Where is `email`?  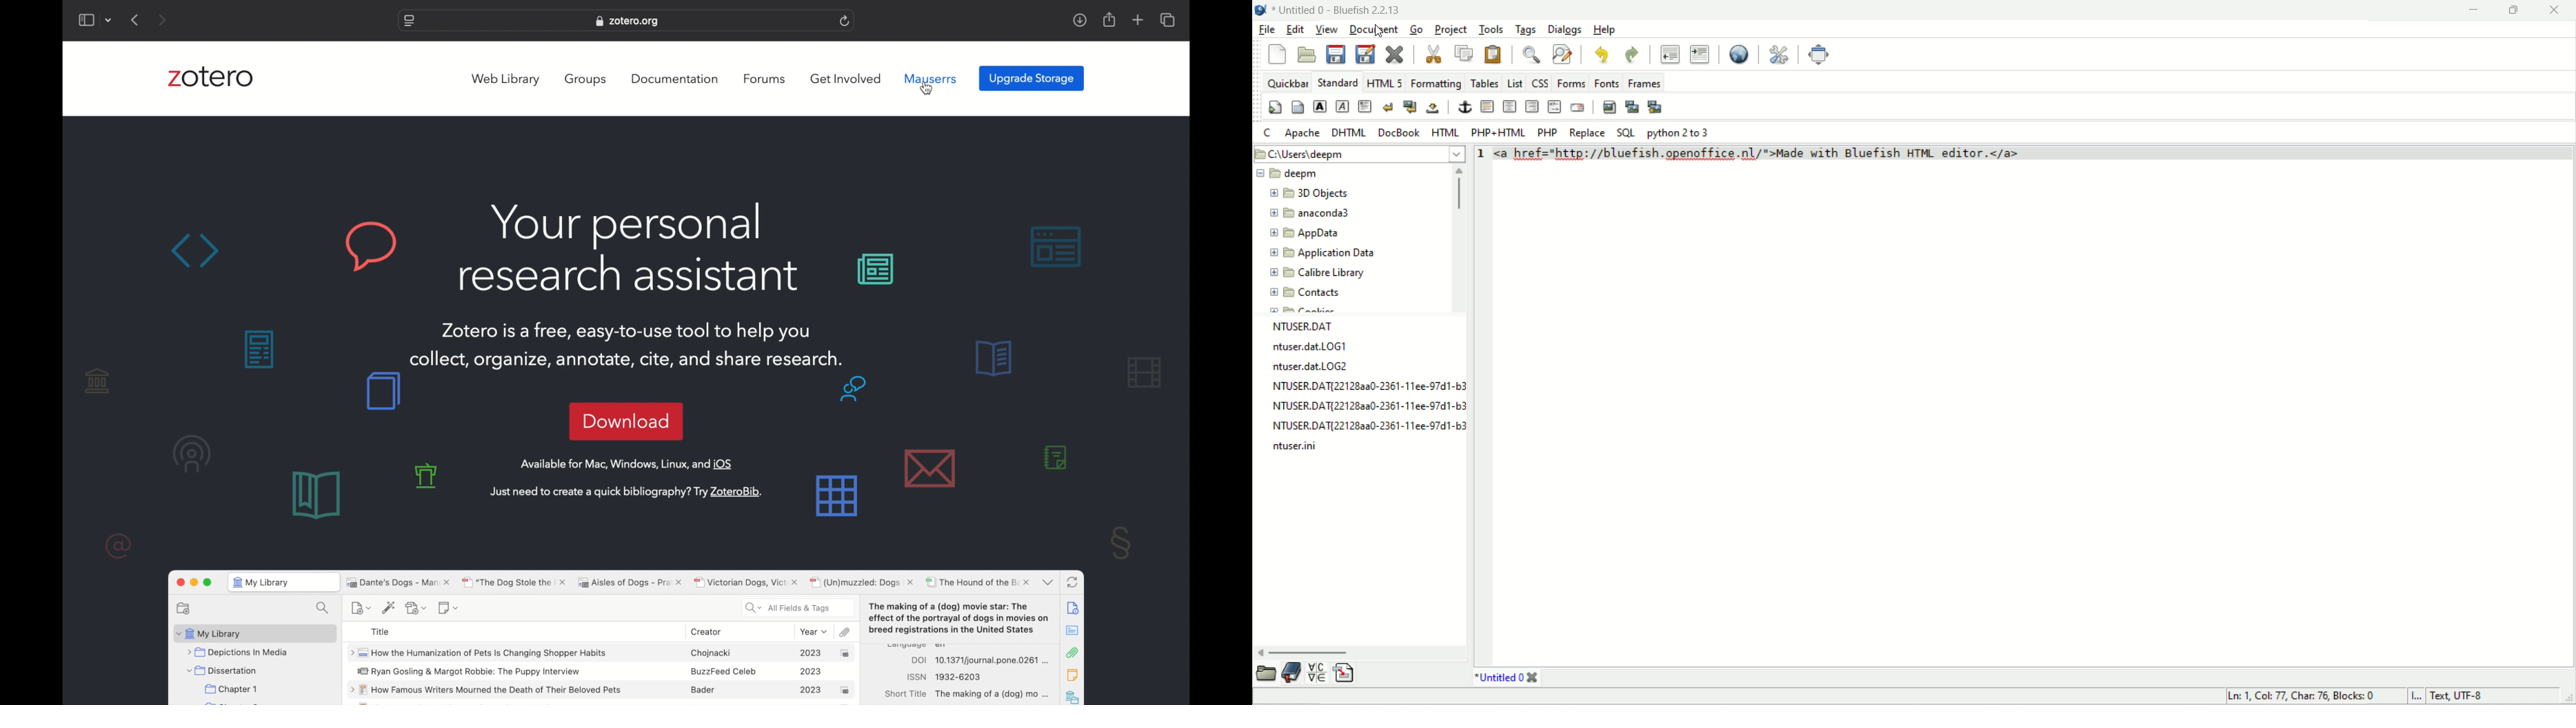
email is located at coordinates (1582, 109).